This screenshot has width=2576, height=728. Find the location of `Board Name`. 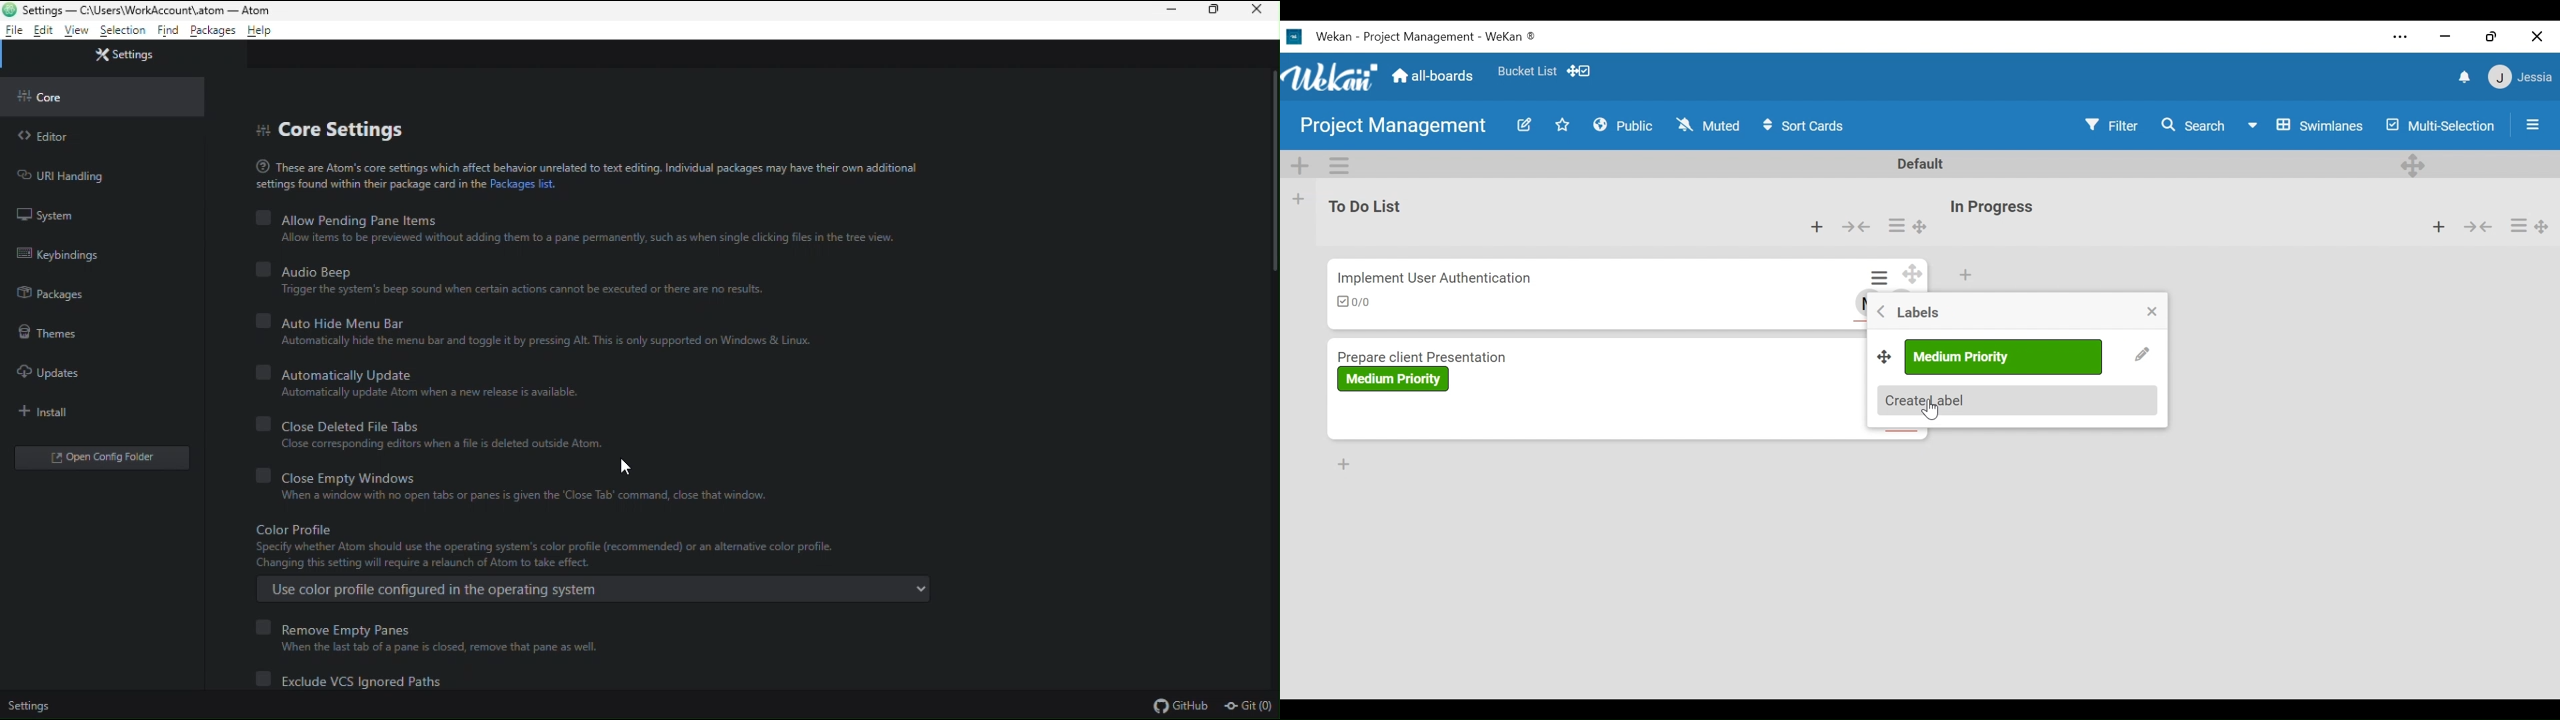

Board Name is located at coordinates (1395, 127).